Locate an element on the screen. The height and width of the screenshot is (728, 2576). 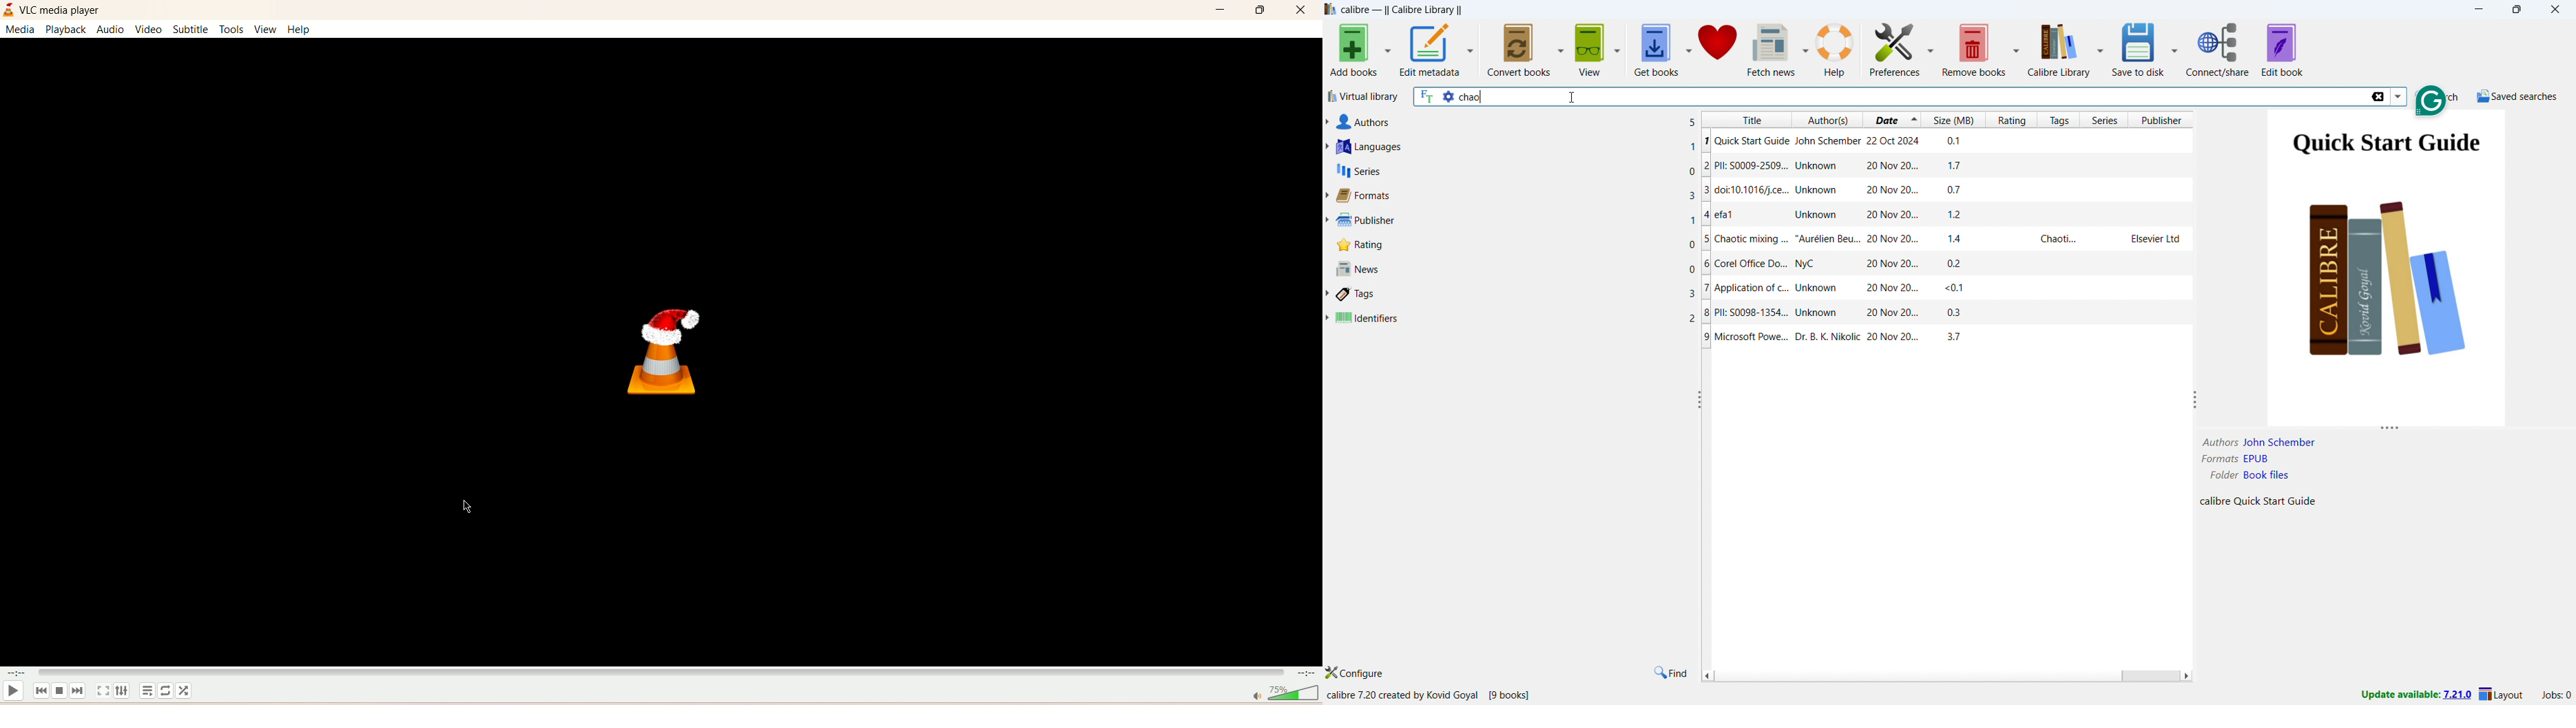
sort by tags is located at coordinates (2059, 119).